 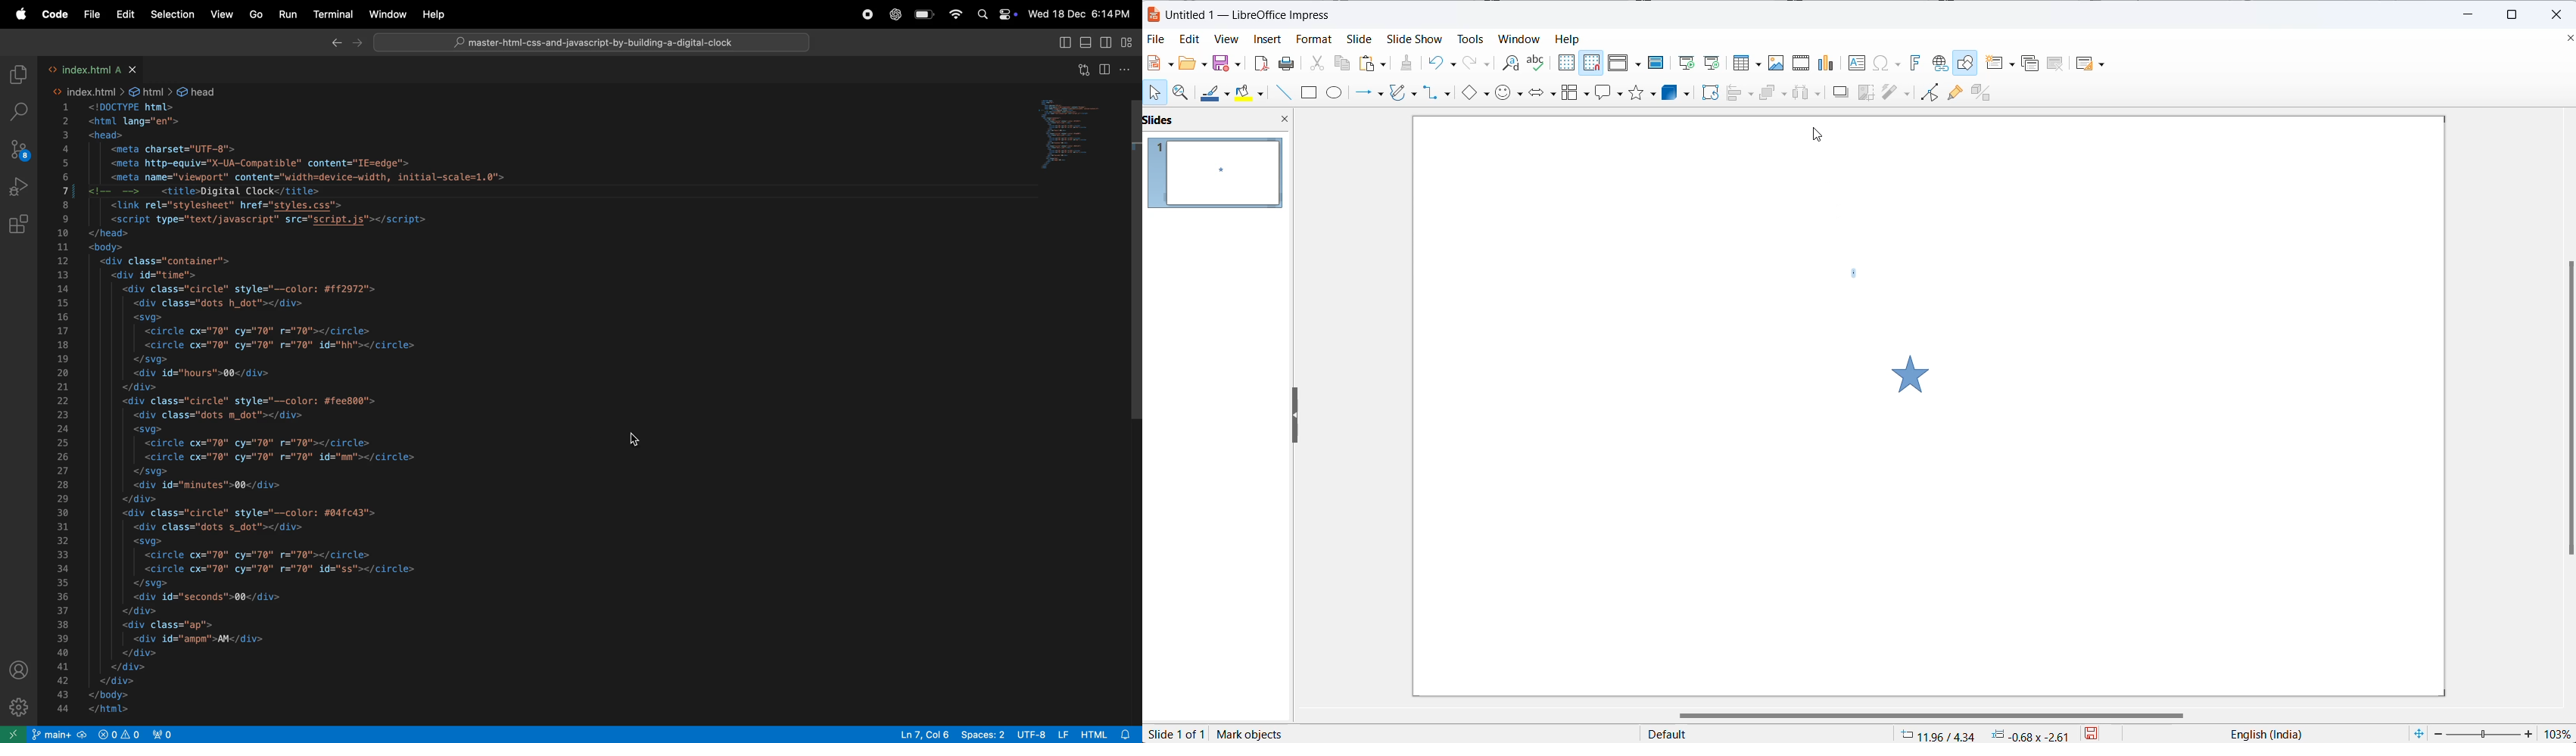 What do you see at coordinates (2419, 733) in the screenshot?
I see `fit slide to current window` at bounding box center [2419, 733].